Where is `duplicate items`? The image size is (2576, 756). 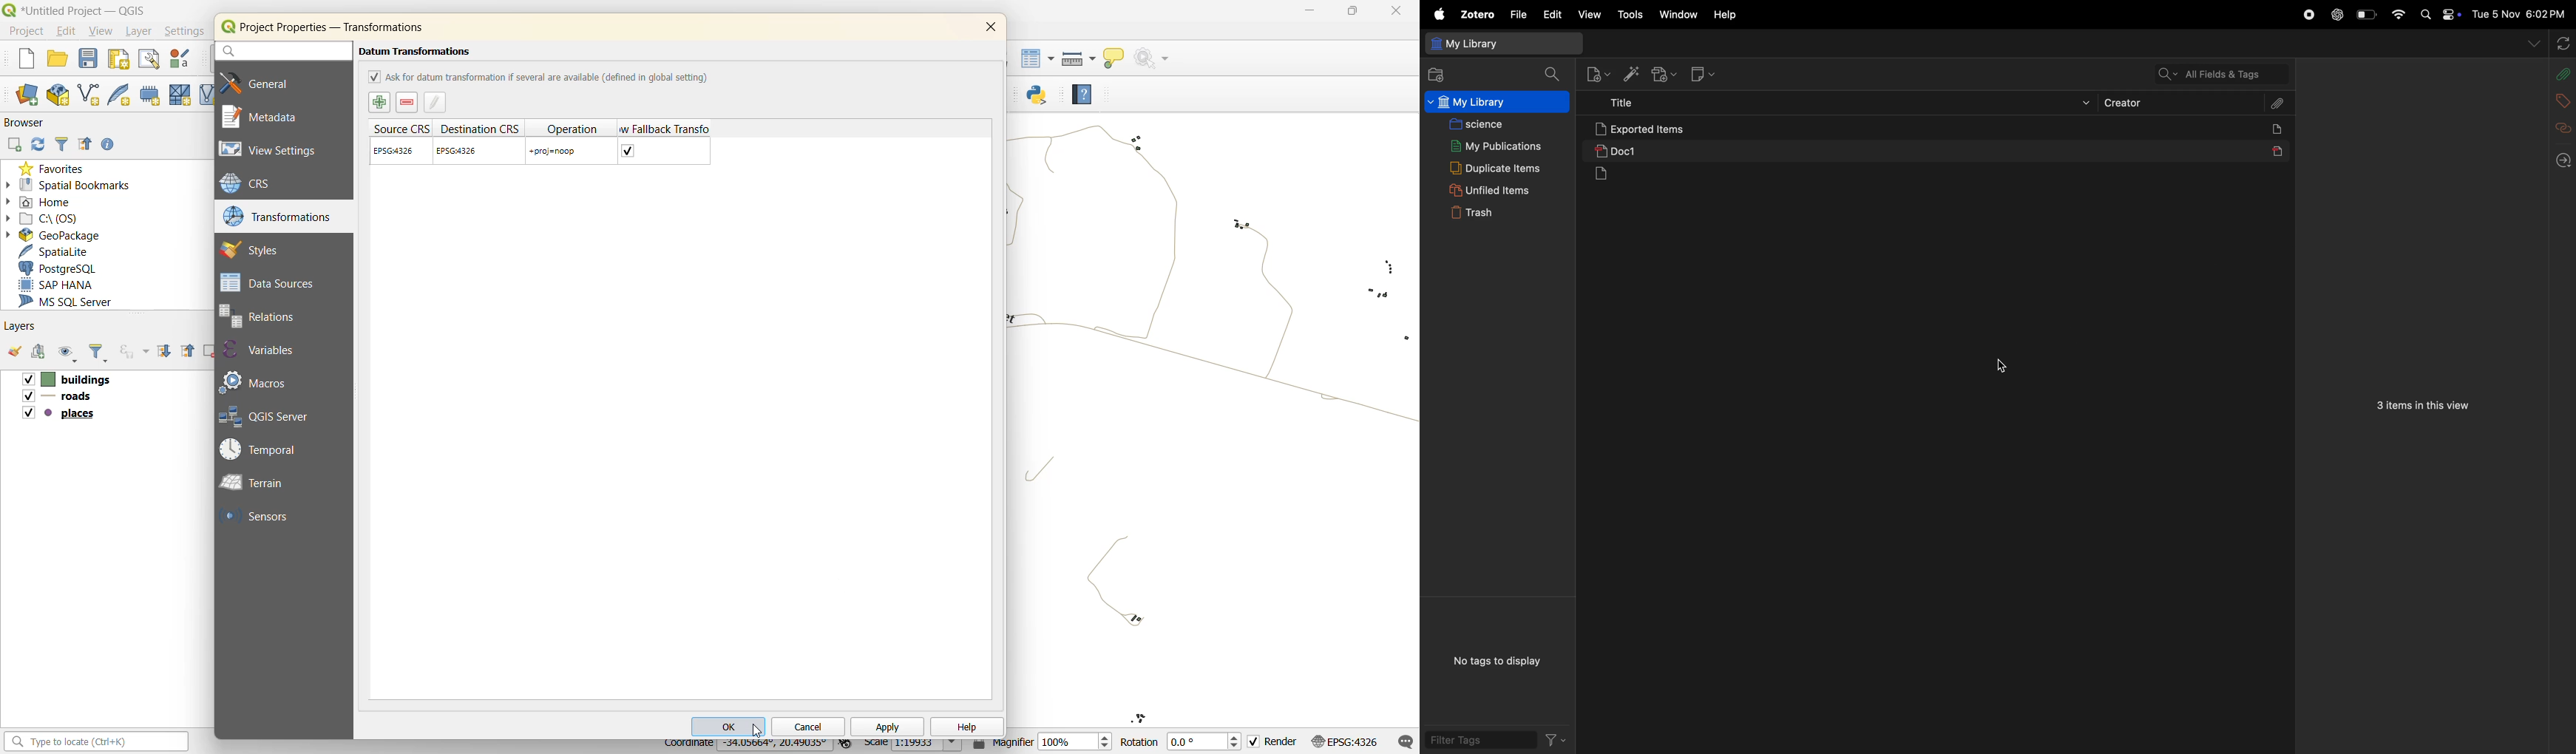 duplicate items is located at coordinates (1492, 170).